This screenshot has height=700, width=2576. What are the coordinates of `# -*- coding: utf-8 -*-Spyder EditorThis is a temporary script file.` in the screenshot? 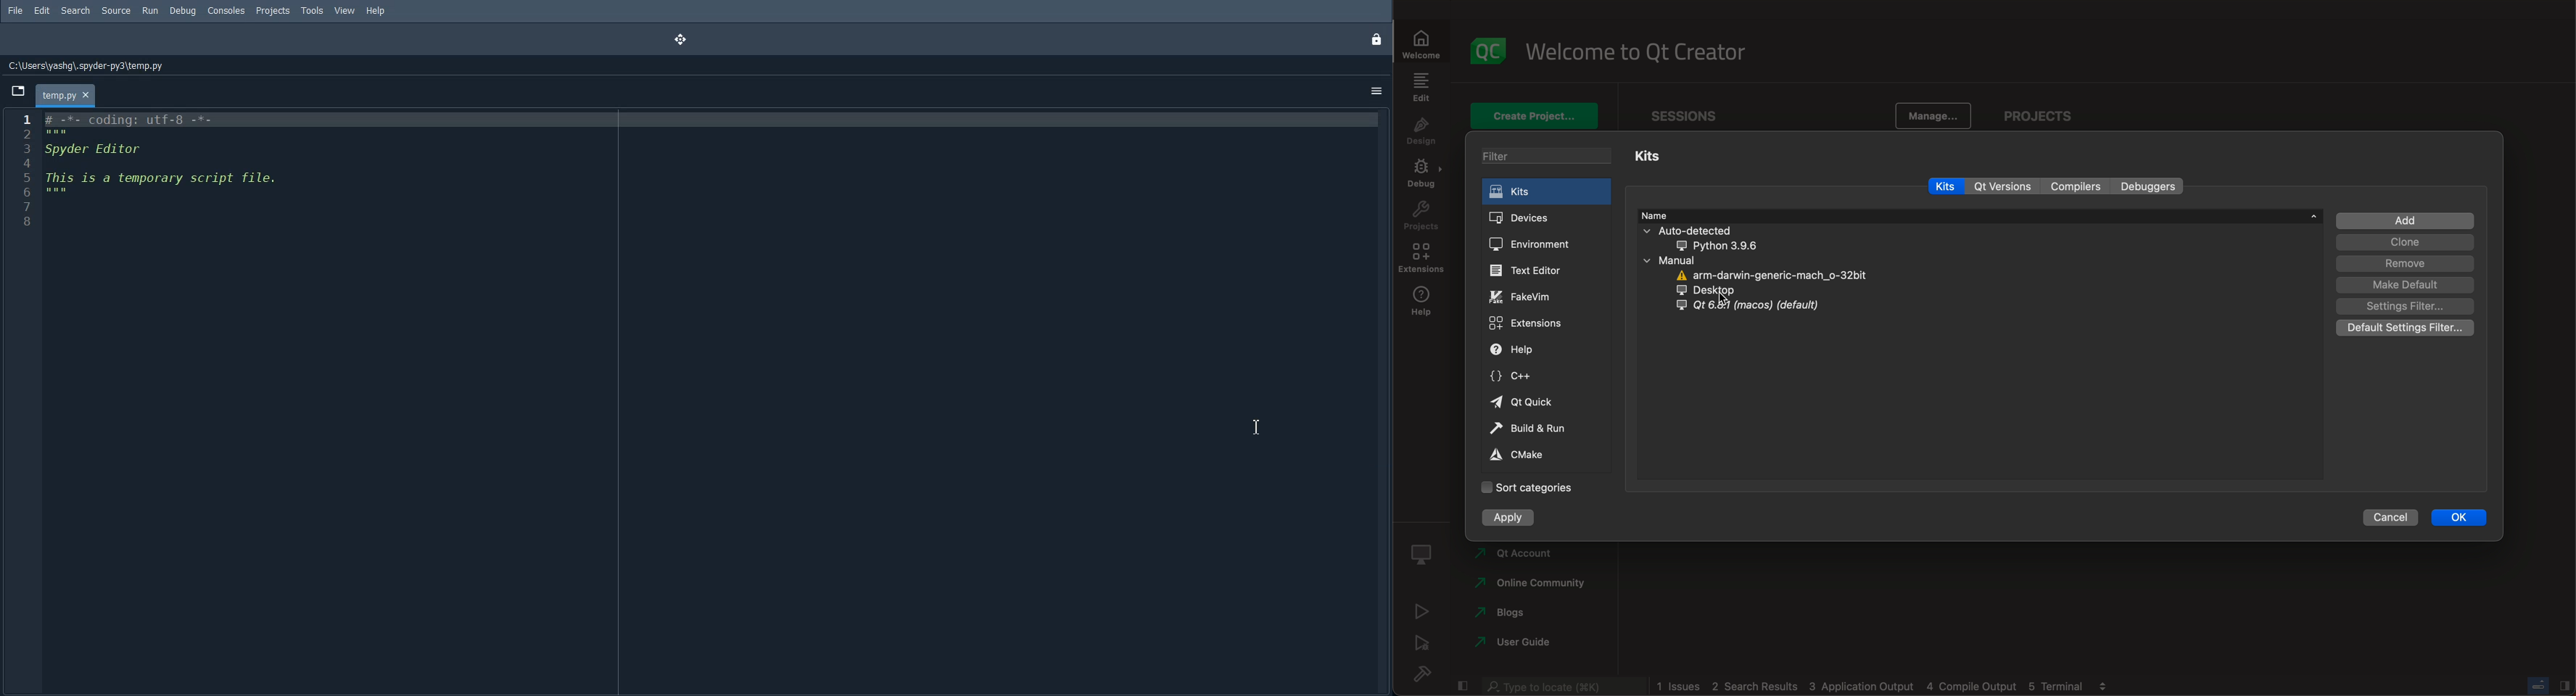 It's located at (162, 154).